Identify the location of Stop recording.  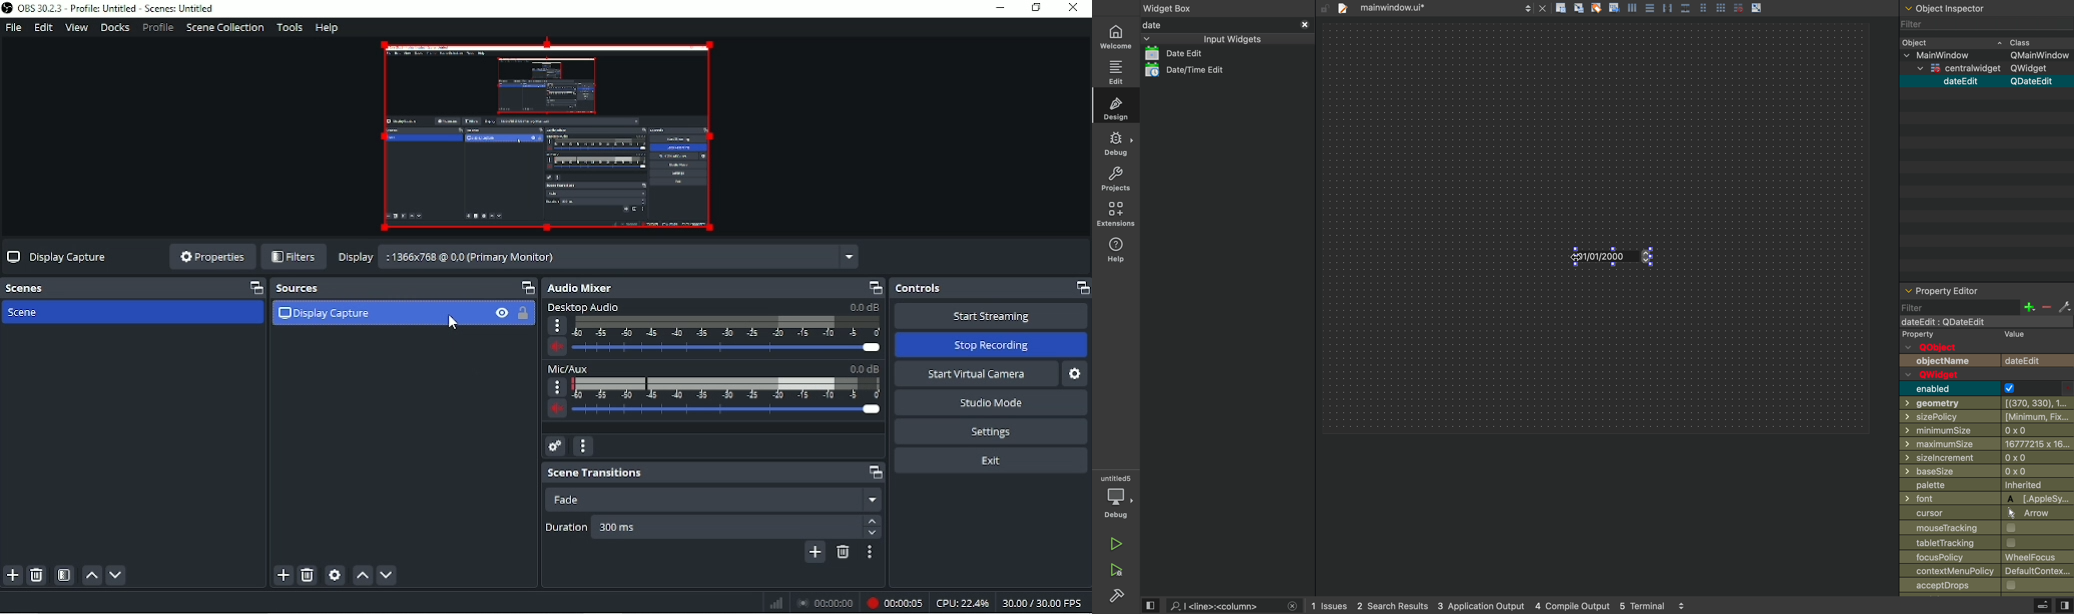
(991, 345).